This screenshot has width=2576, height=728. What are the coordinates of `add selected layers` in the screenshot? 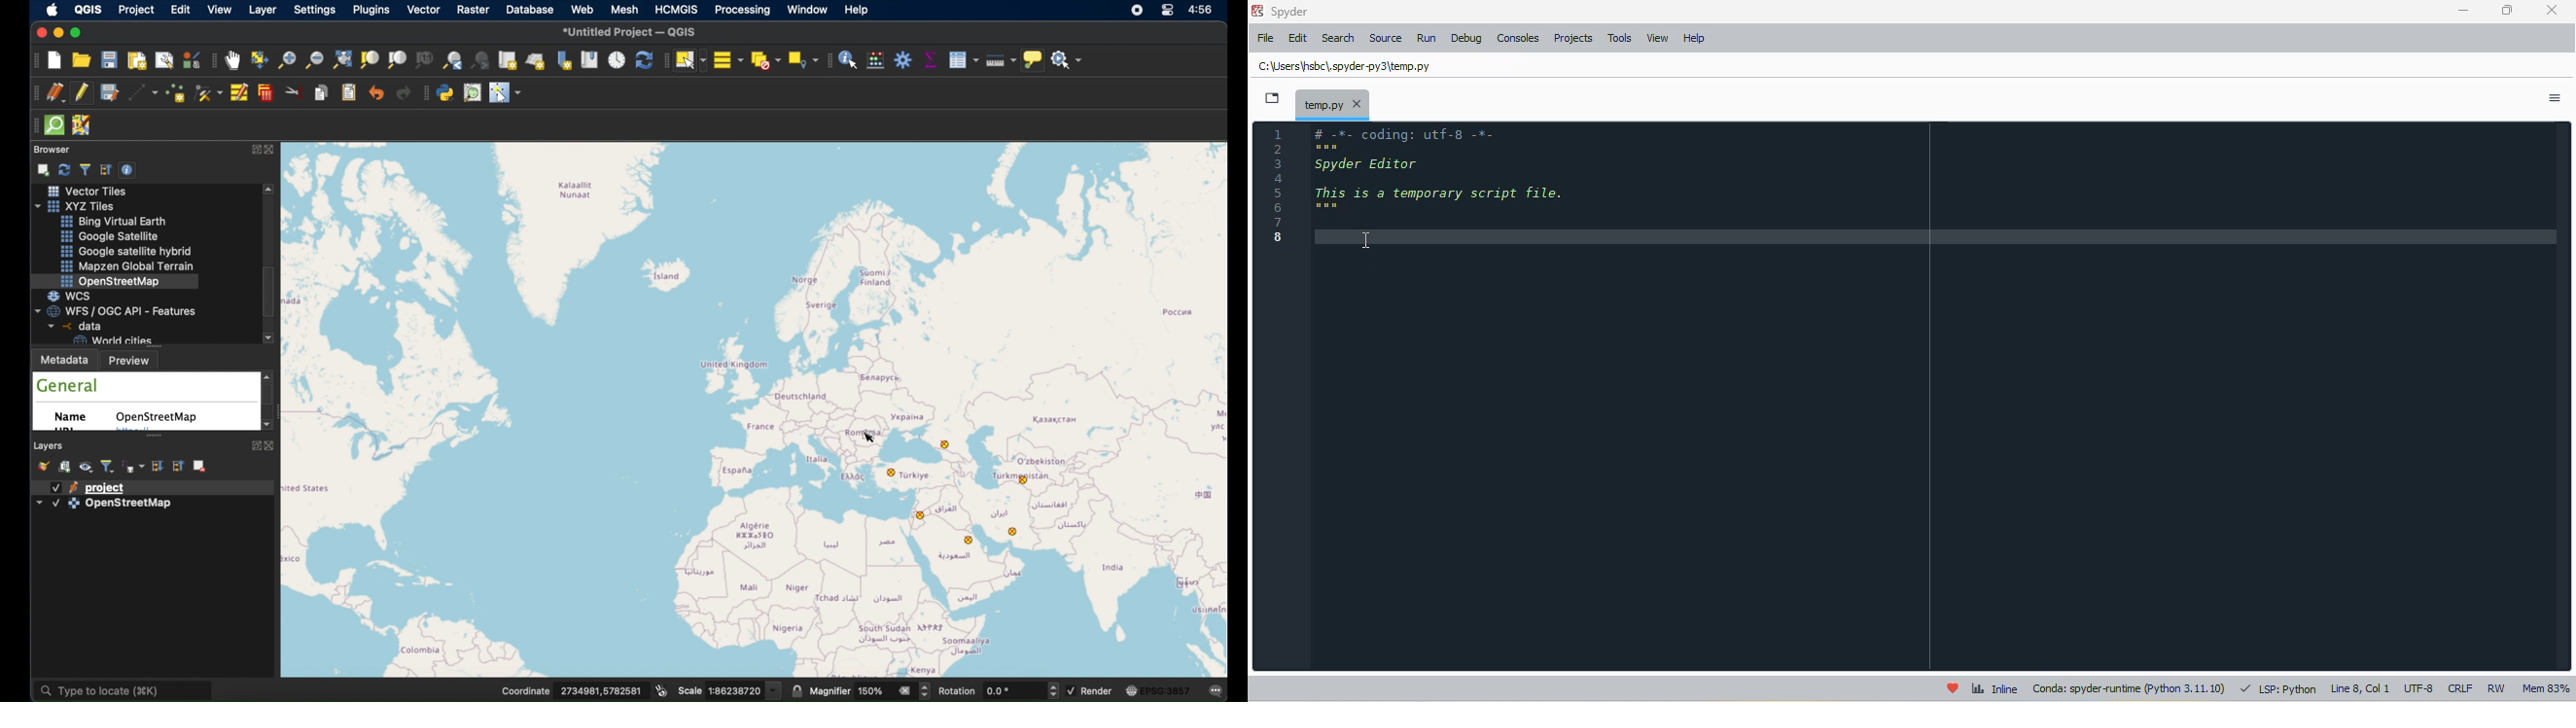 It's located at (42, 169).